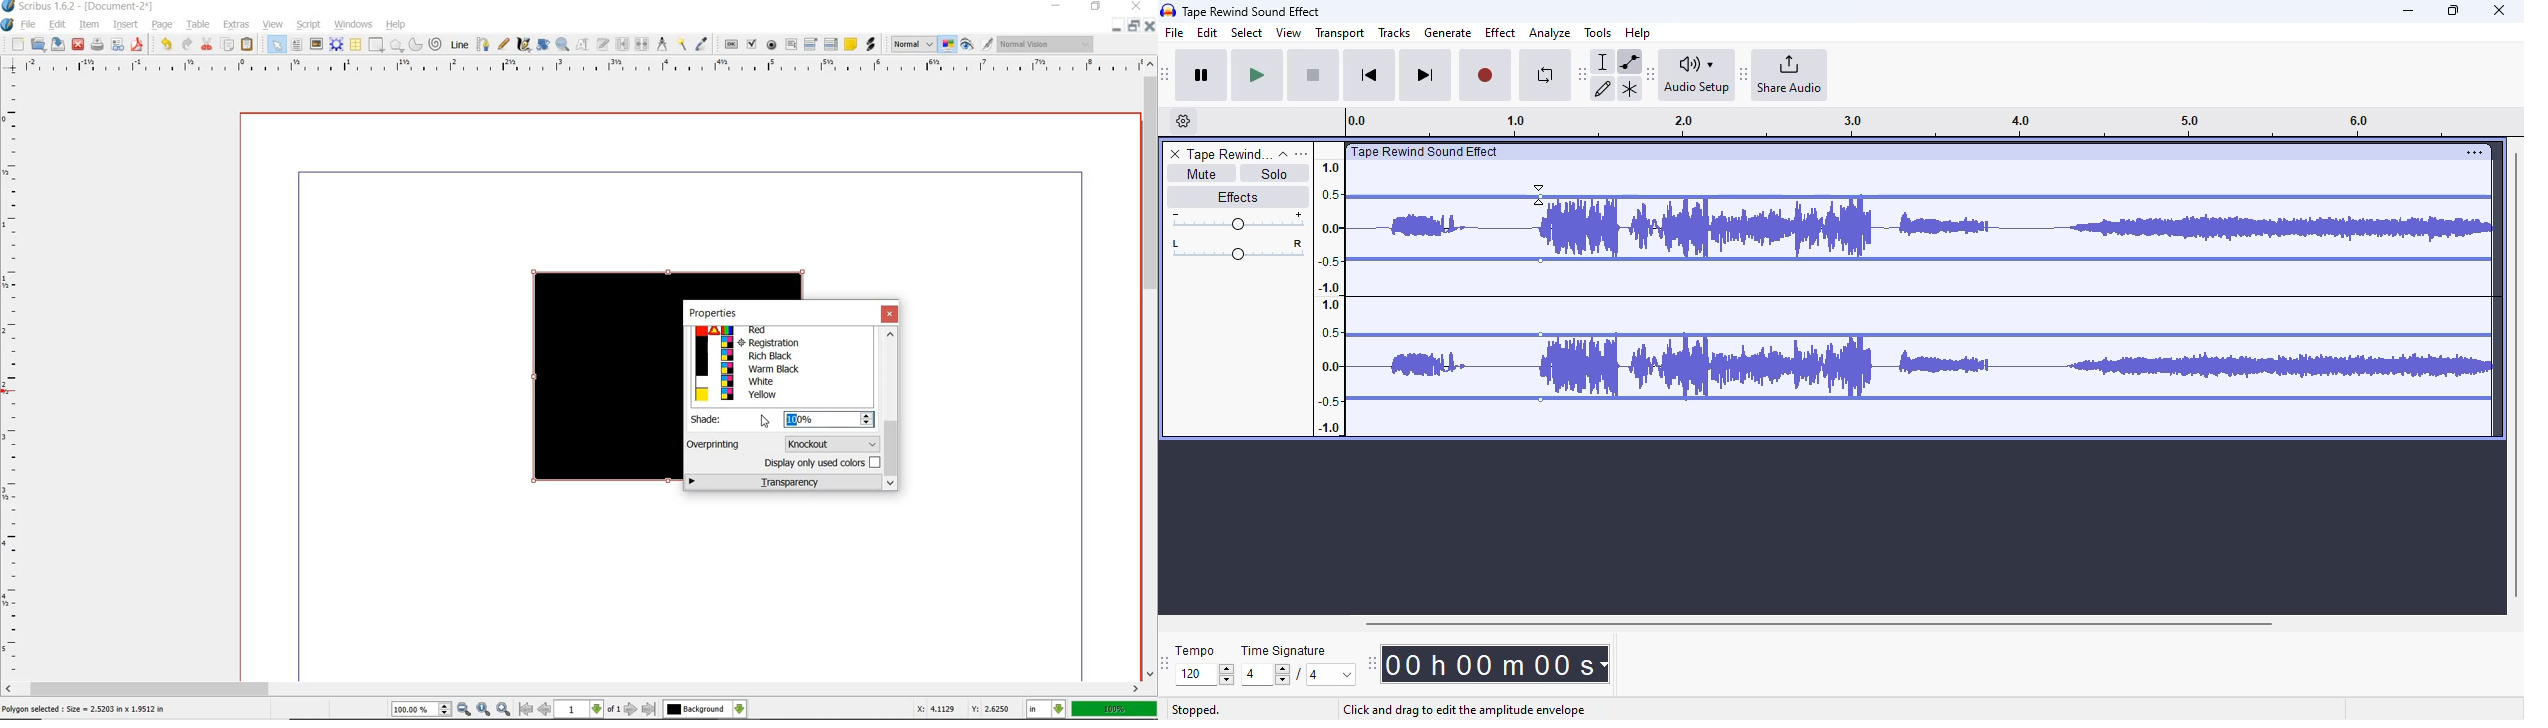 The image size is (2548, 728). What do you see at coordinates (465, 709) in the screenshot?
I see `zoom out` at bounding box center [465, 709].